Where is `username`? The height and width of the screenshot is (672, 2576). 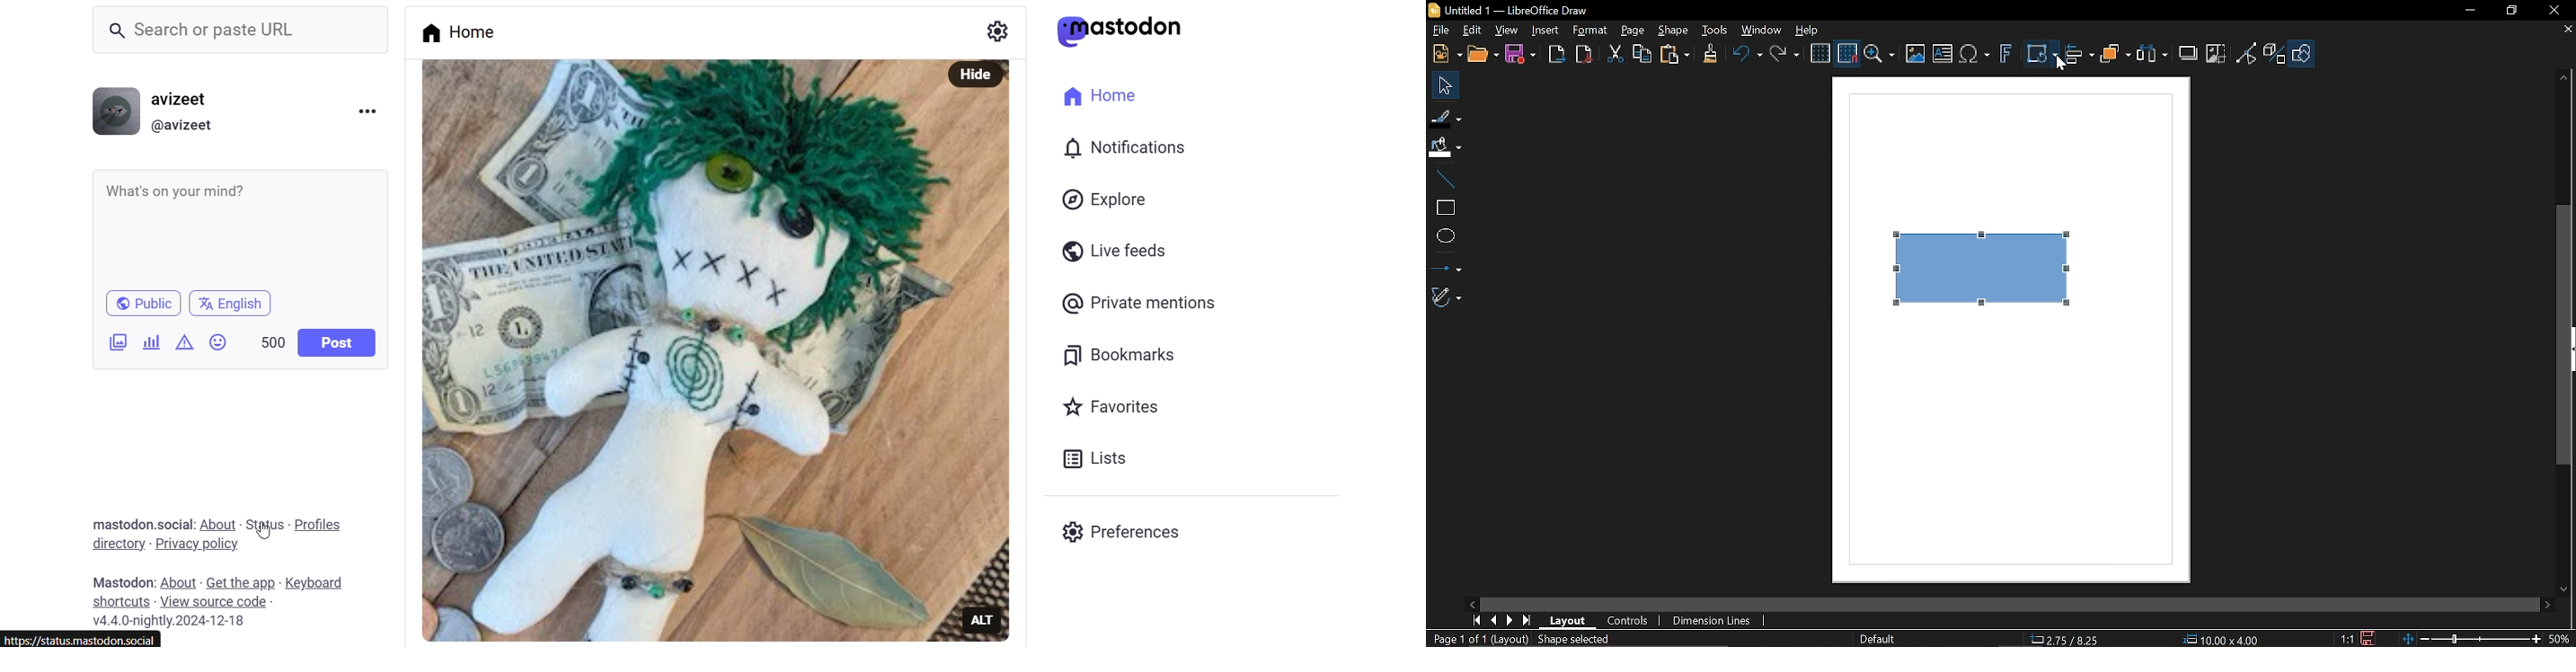
username is located at coordinates (185, 97).